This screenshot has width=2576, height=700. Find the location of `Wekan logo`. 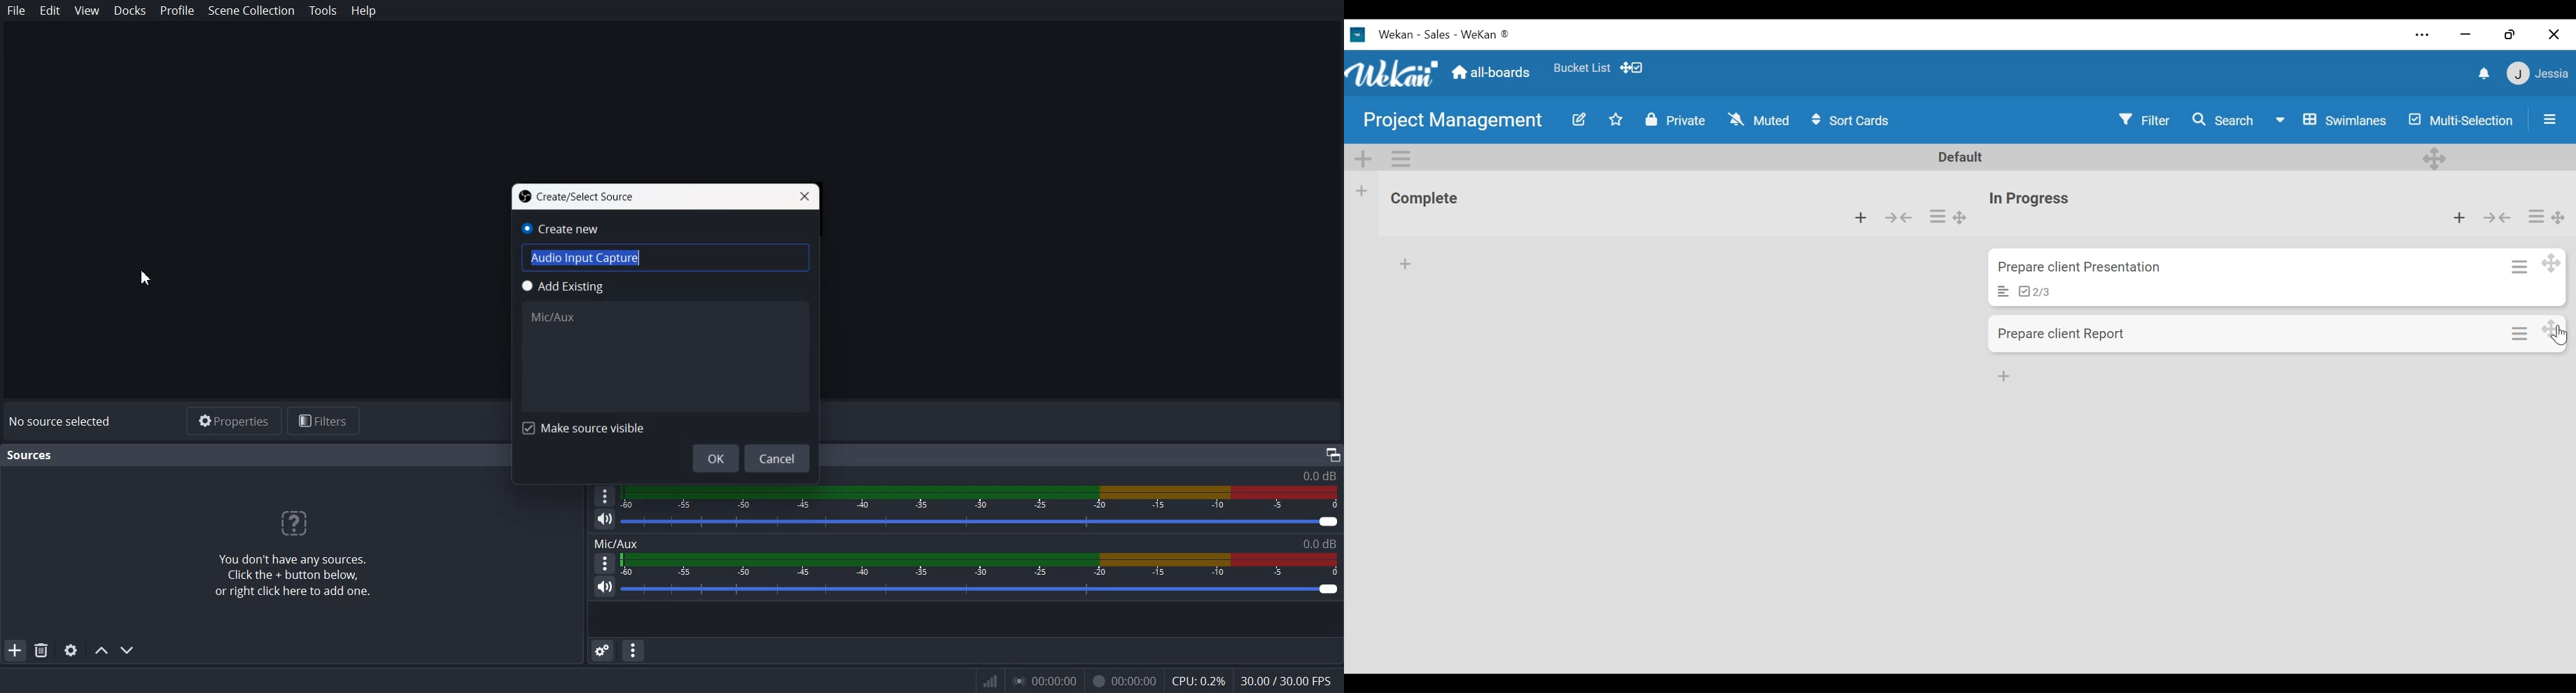

Wekan logo is located at coordinates (1360, 35).